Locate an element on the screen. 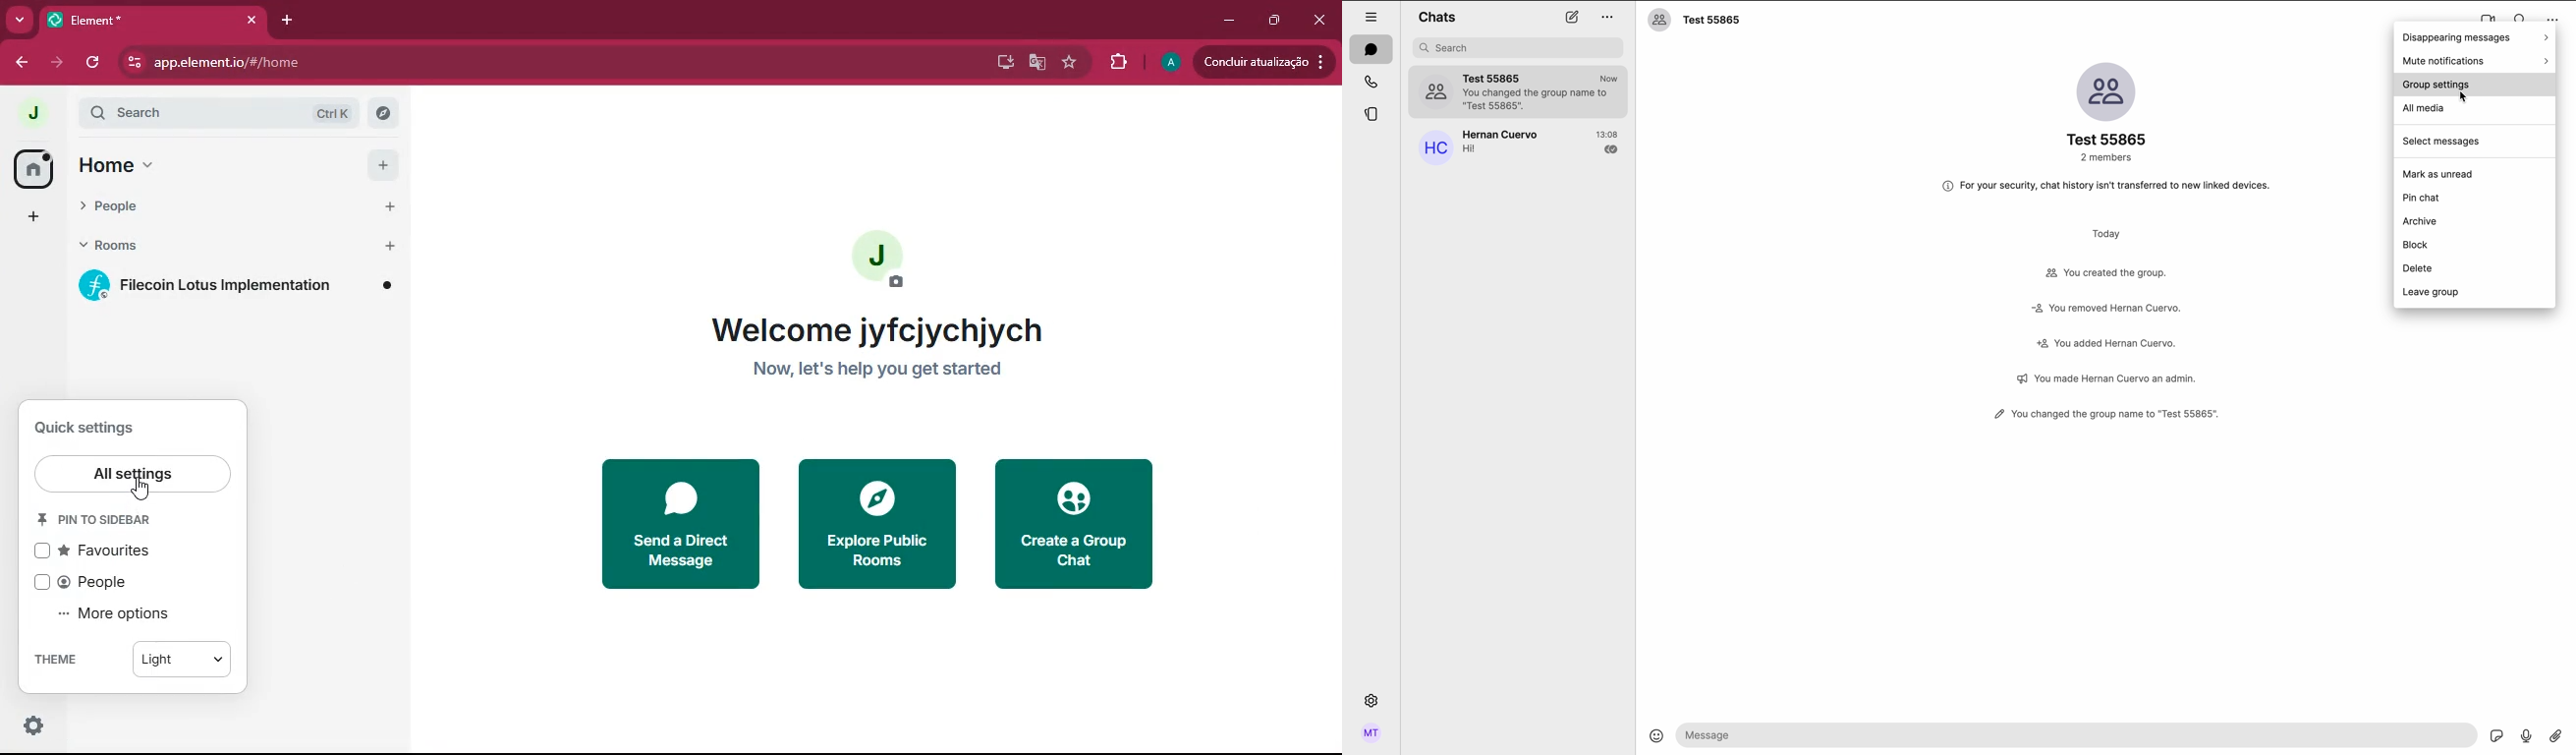  back is located at coordinates (21, 63).